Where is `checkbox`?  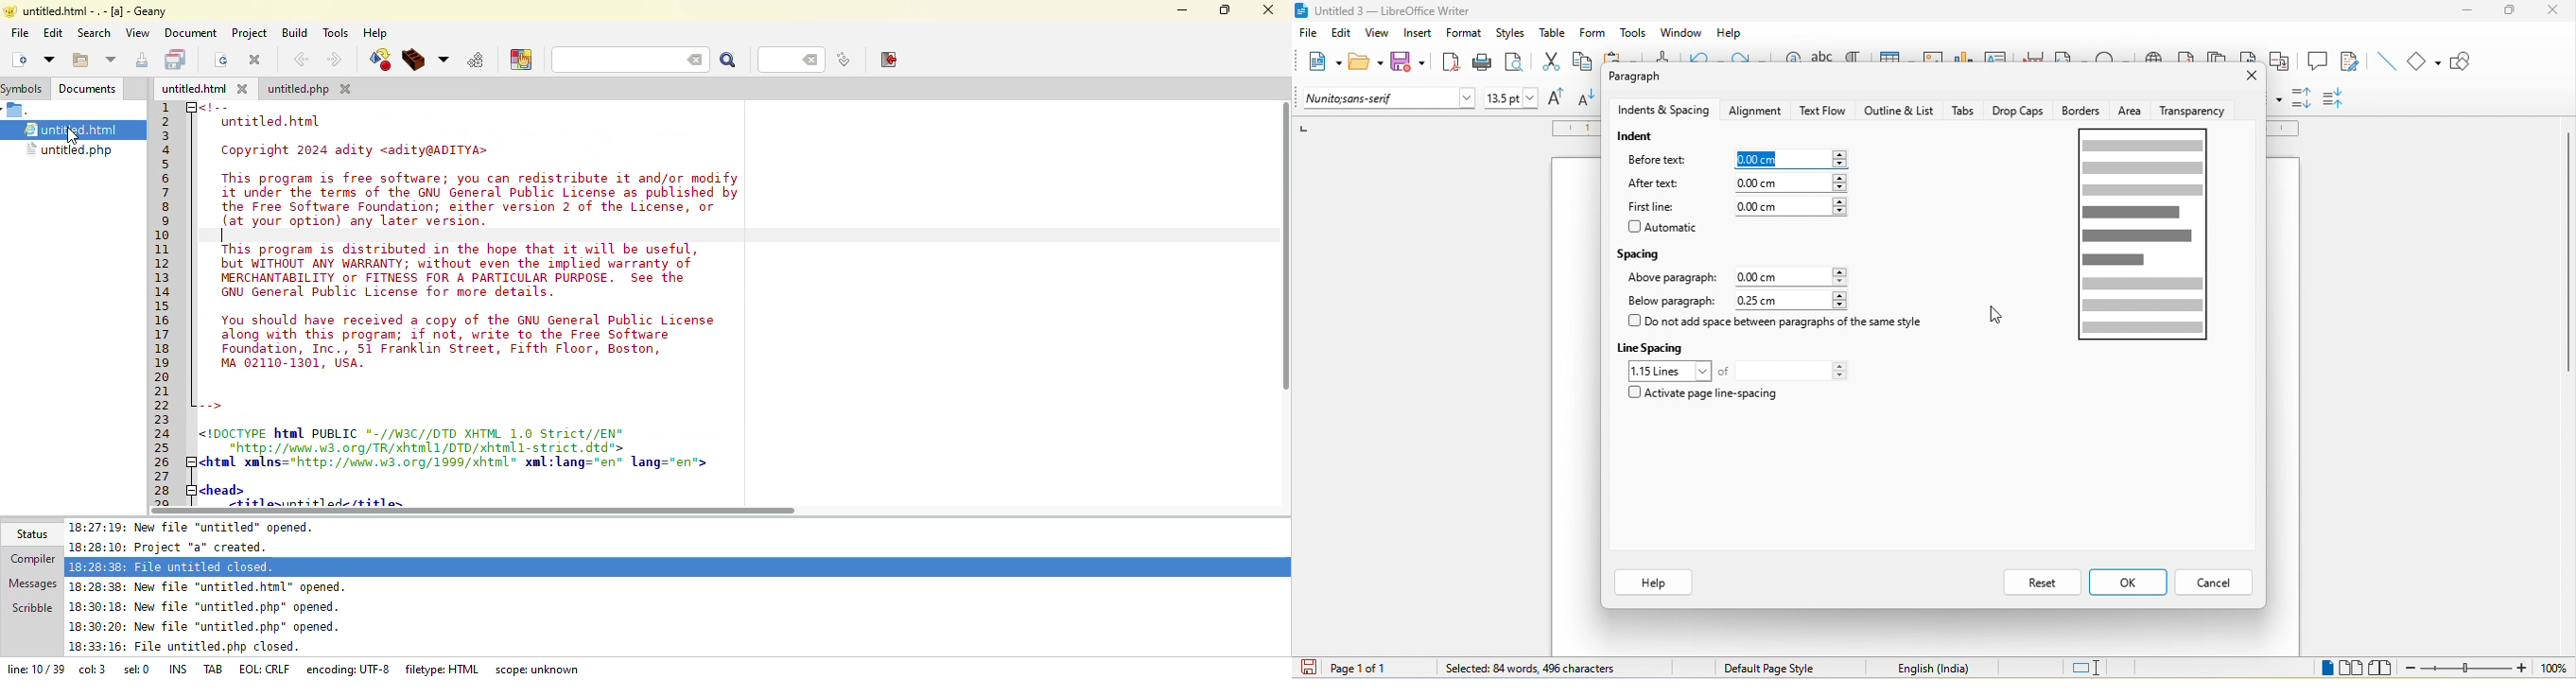 checkbox is located at coordinates (1633, 321).